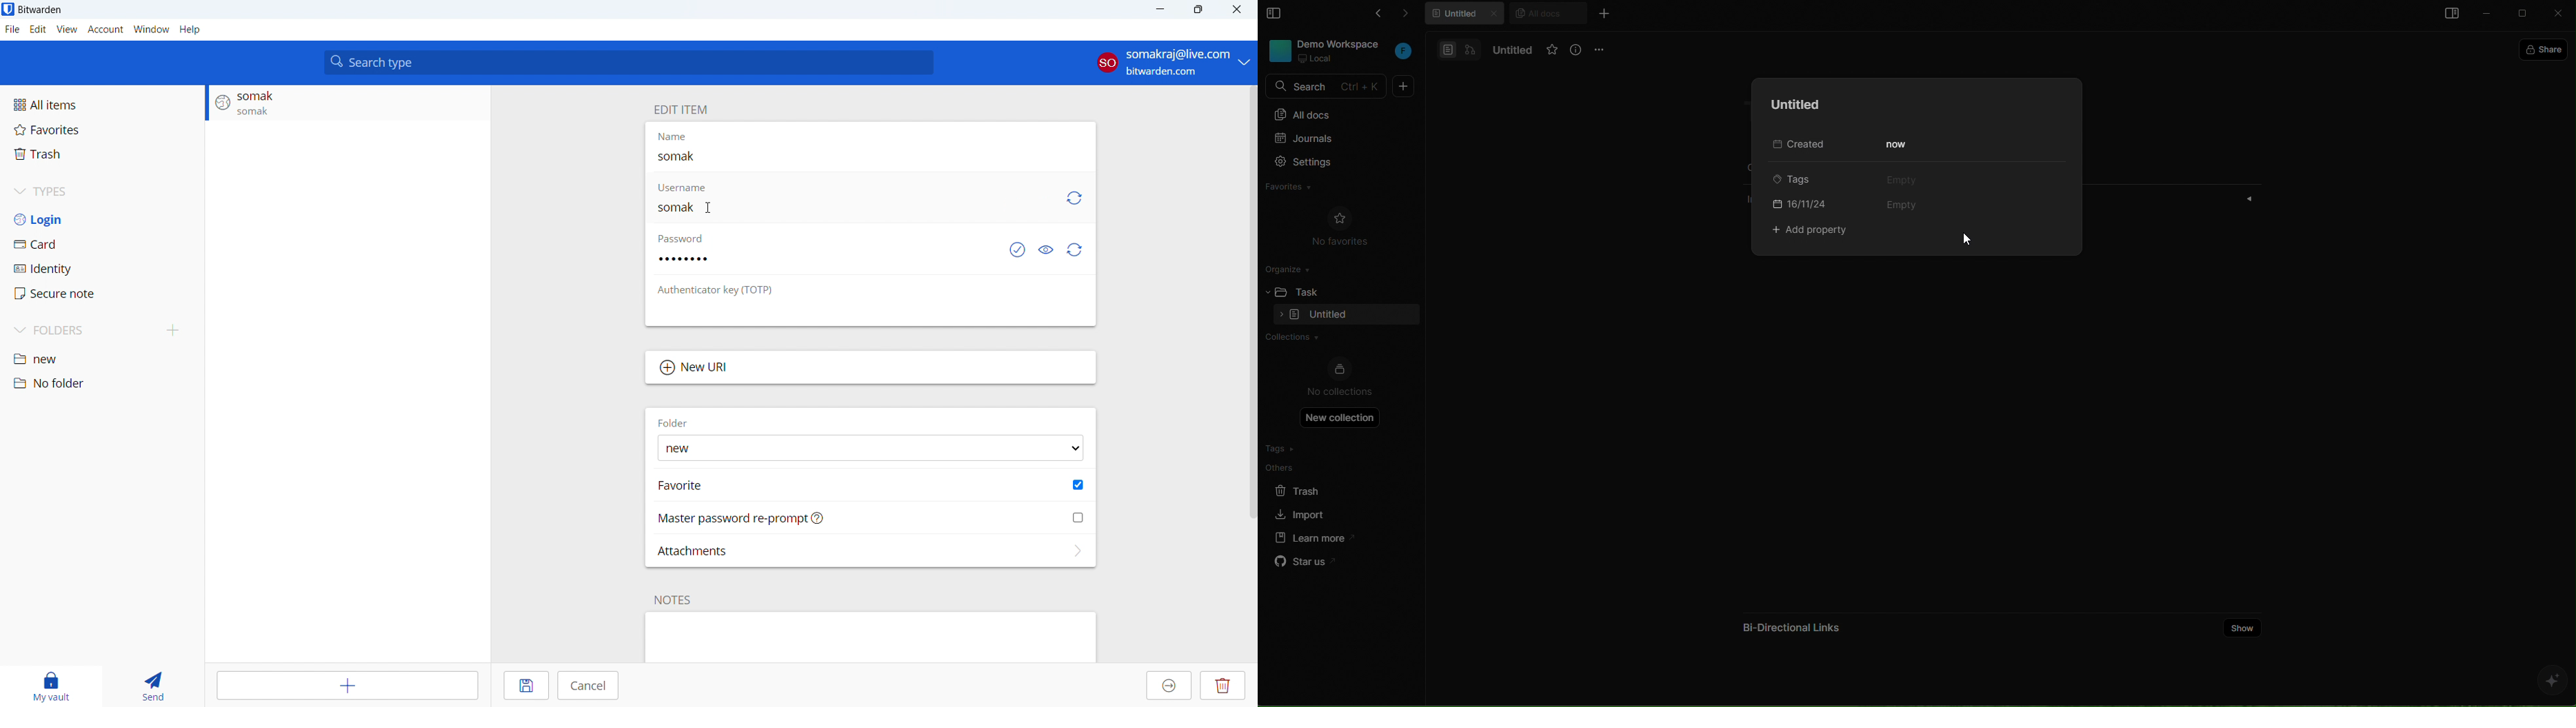 The image size is (2576, 728). Describe the element at coordinates (12, 29) in the screenshot. I see `file` at that location.